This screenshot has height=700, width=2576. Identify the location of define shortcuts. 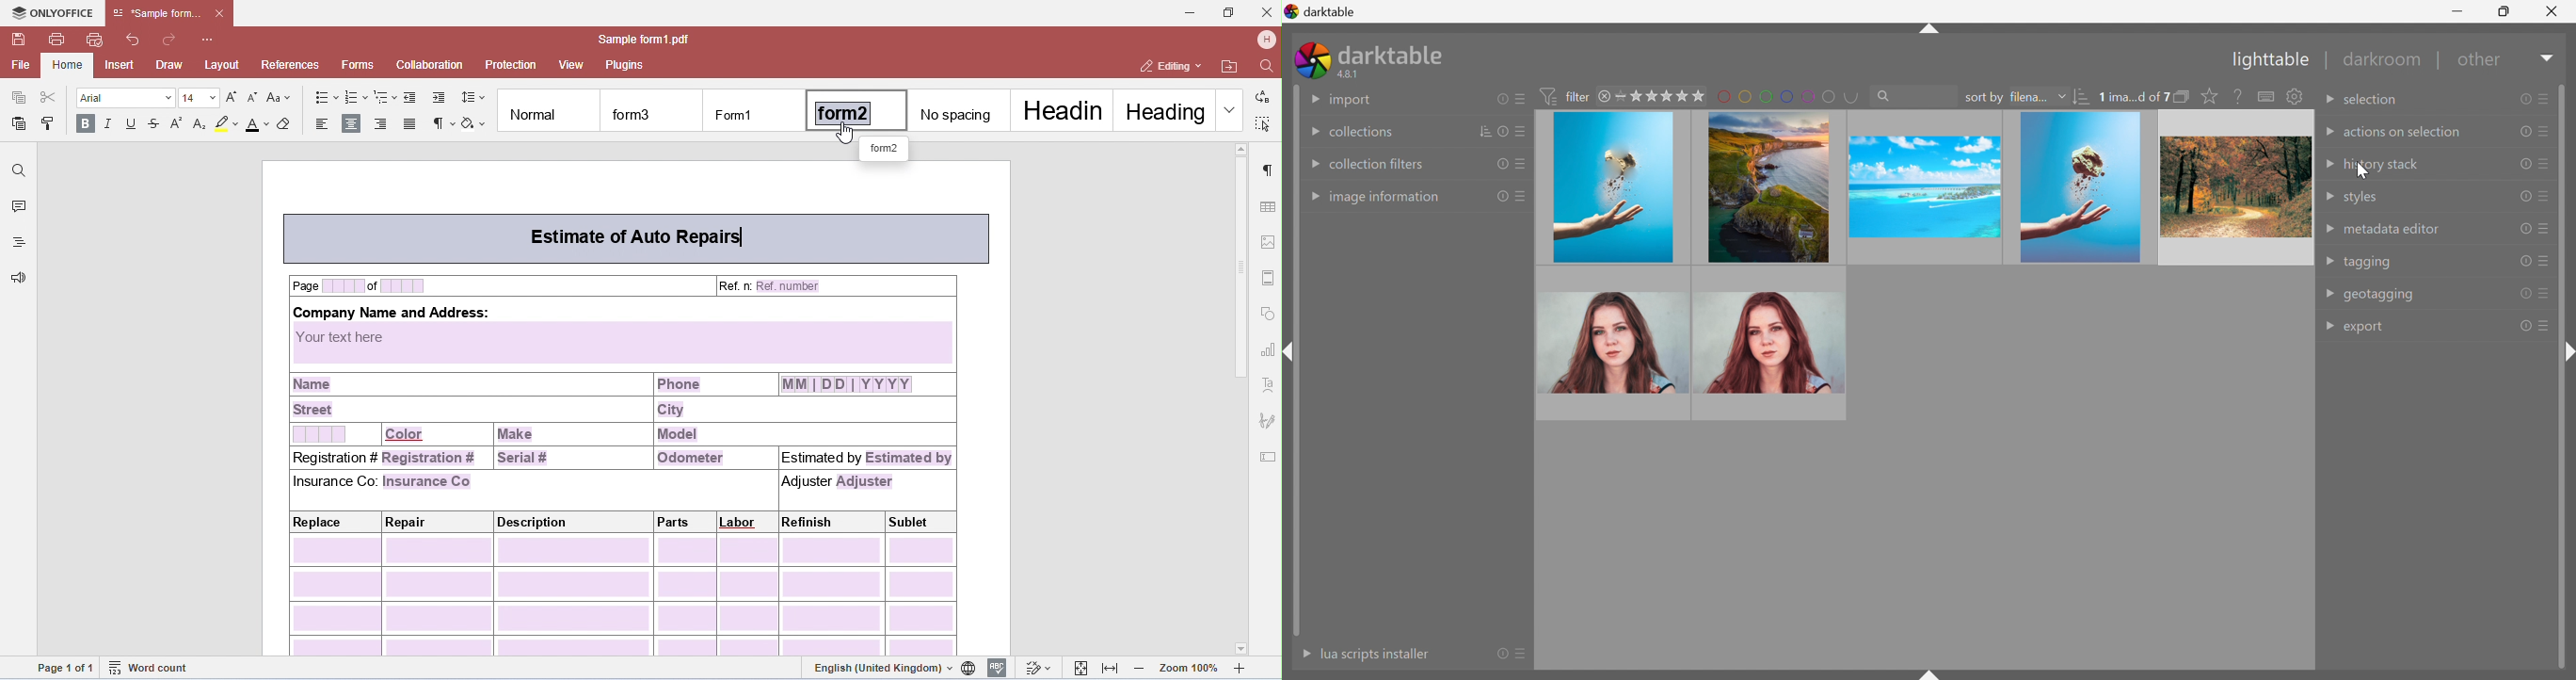
(2267, 96).